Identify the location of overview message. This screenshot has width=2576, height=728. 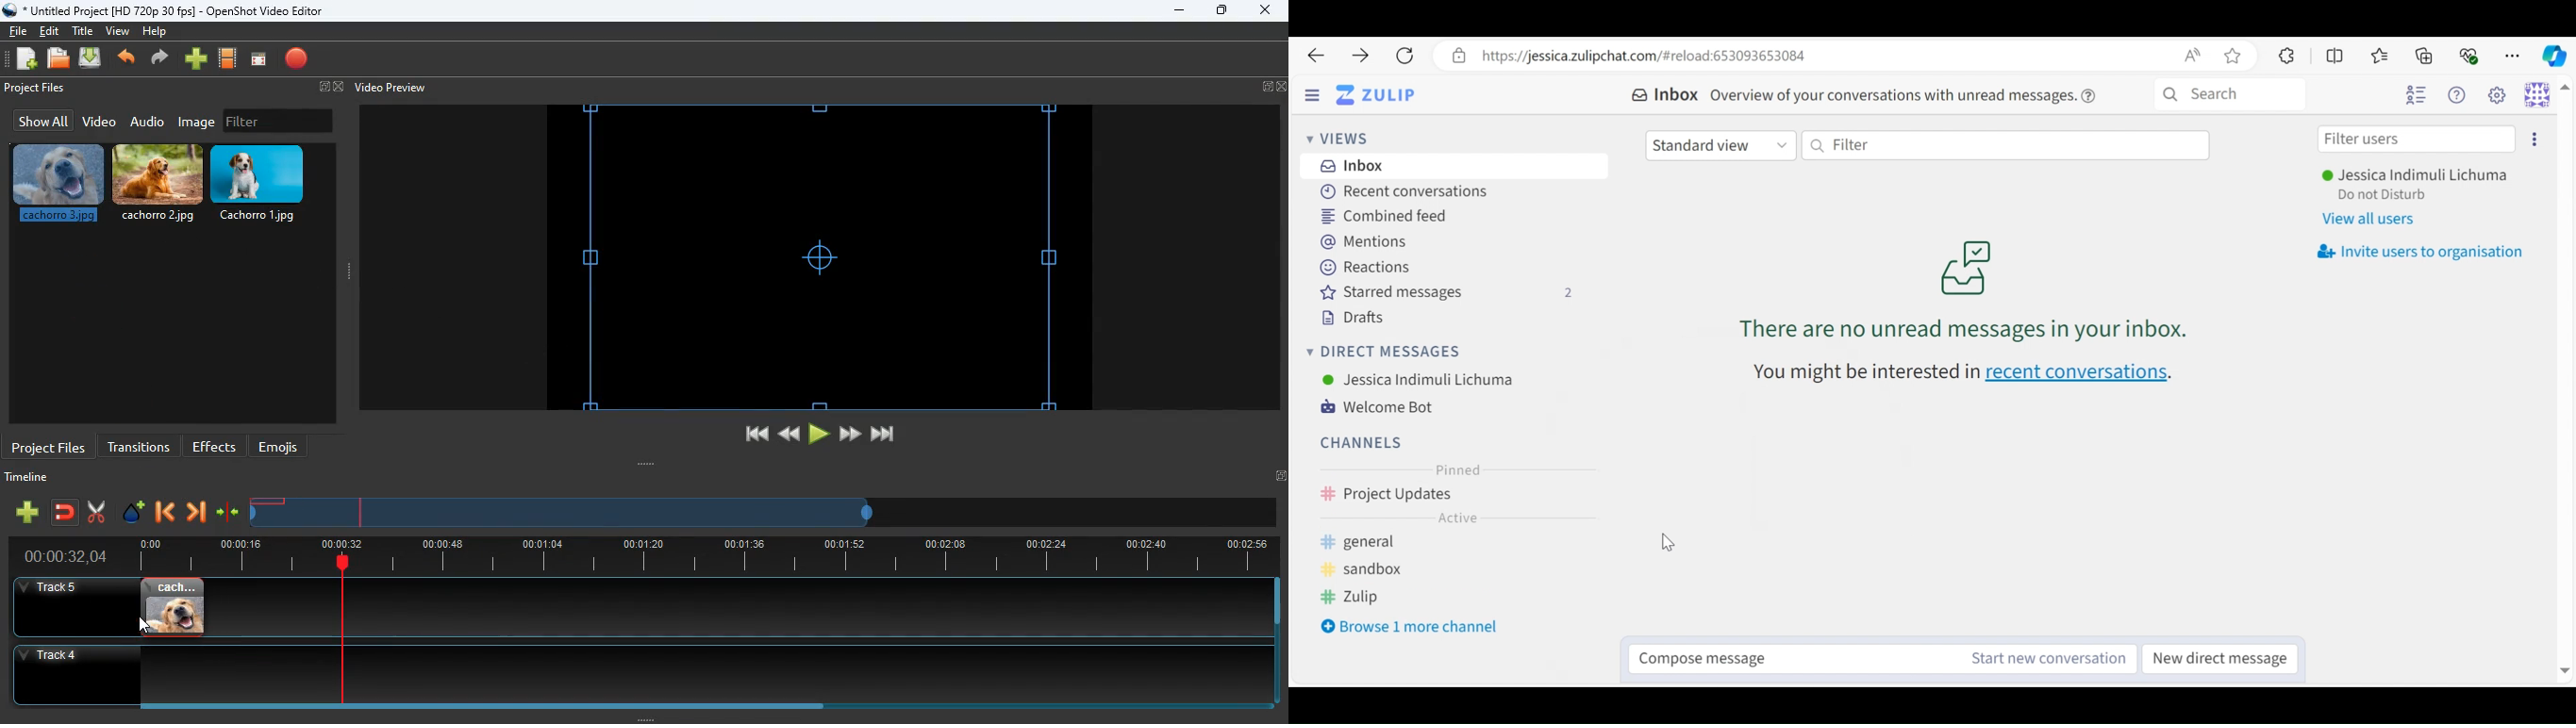
(1905, 95).